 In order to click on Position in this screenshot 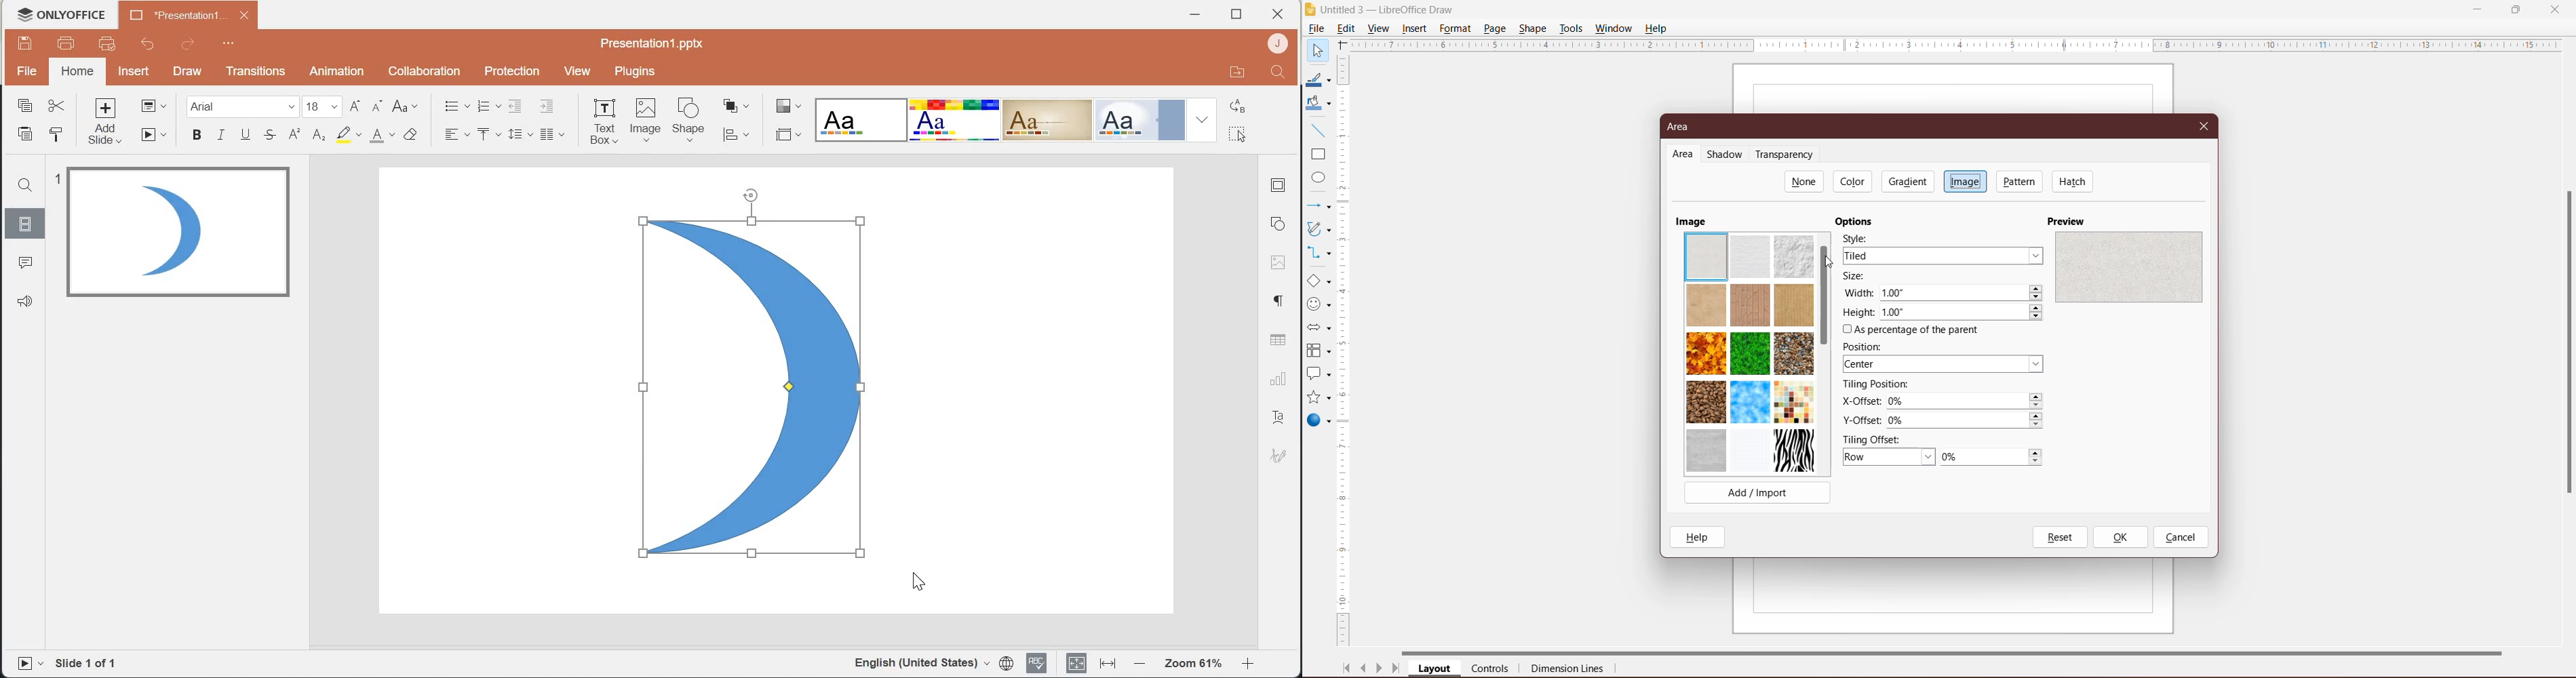, I will do `click(1866, 346)`.